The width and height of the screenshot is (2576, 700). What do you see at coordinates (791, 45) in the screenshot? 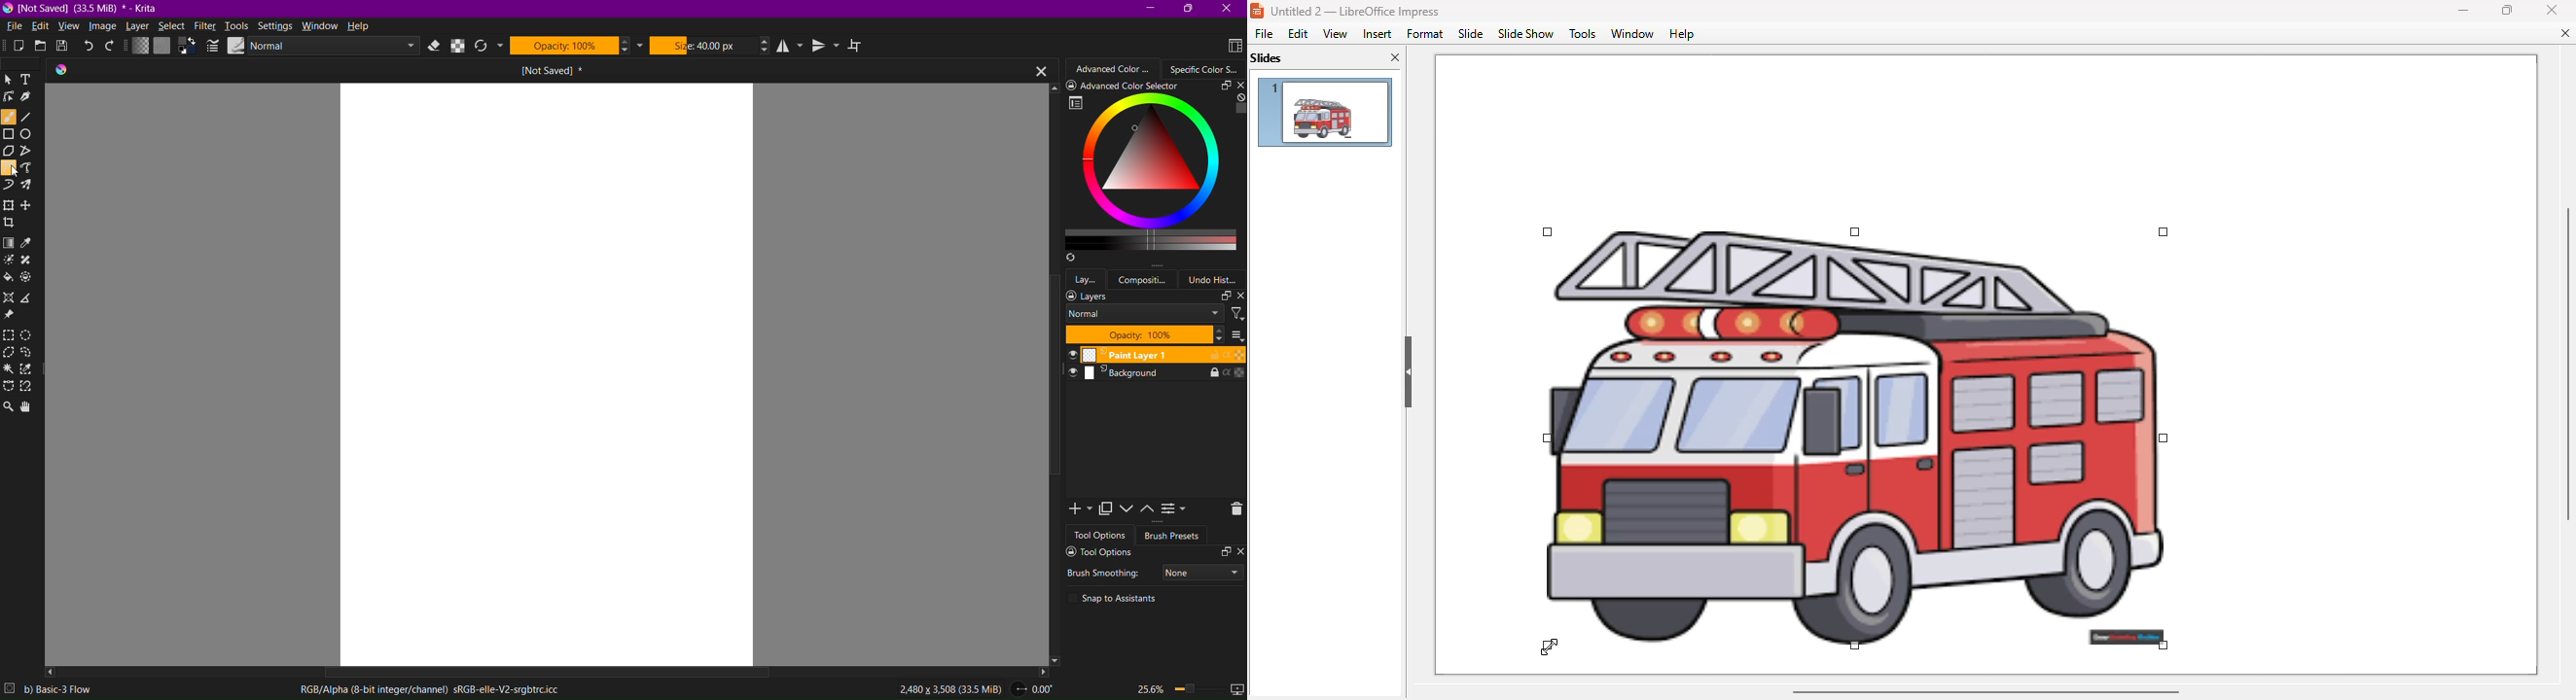
I see `Horizontal Mirror Tool` at bounding box center [791, 45].